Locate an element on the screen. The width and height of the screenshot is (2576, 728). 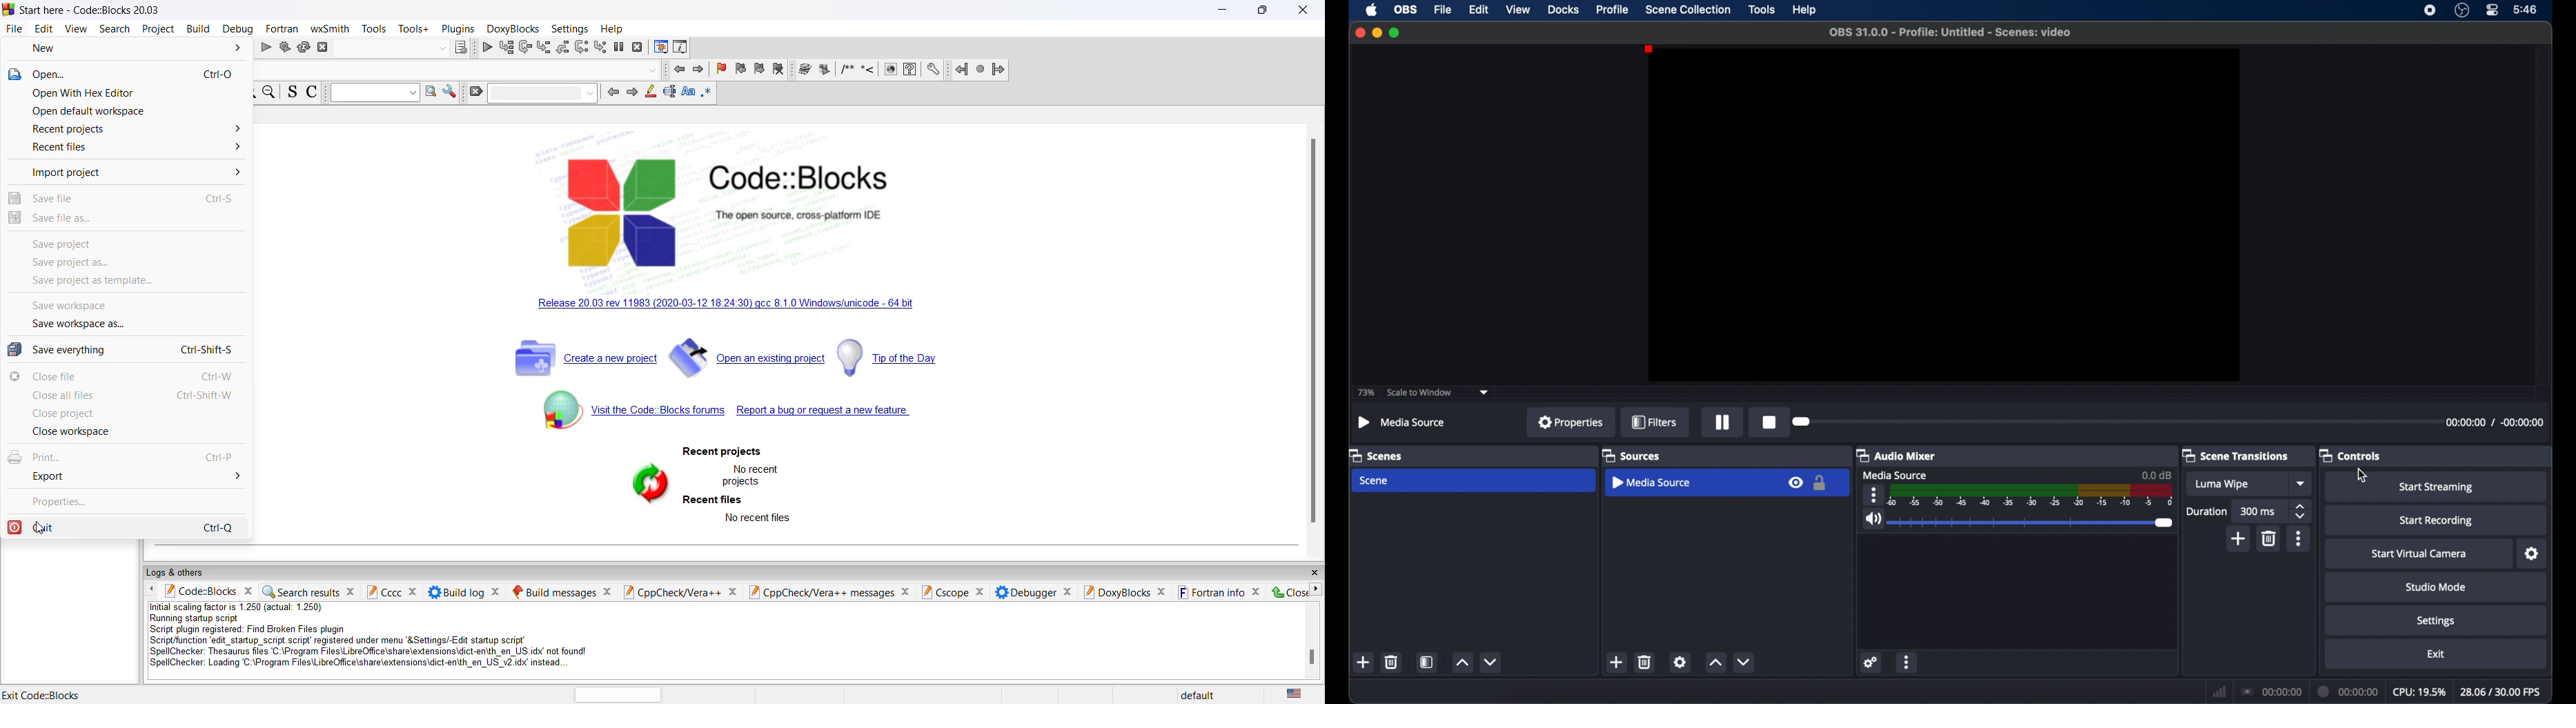
scene filters is located at coordinates (1427, 662).